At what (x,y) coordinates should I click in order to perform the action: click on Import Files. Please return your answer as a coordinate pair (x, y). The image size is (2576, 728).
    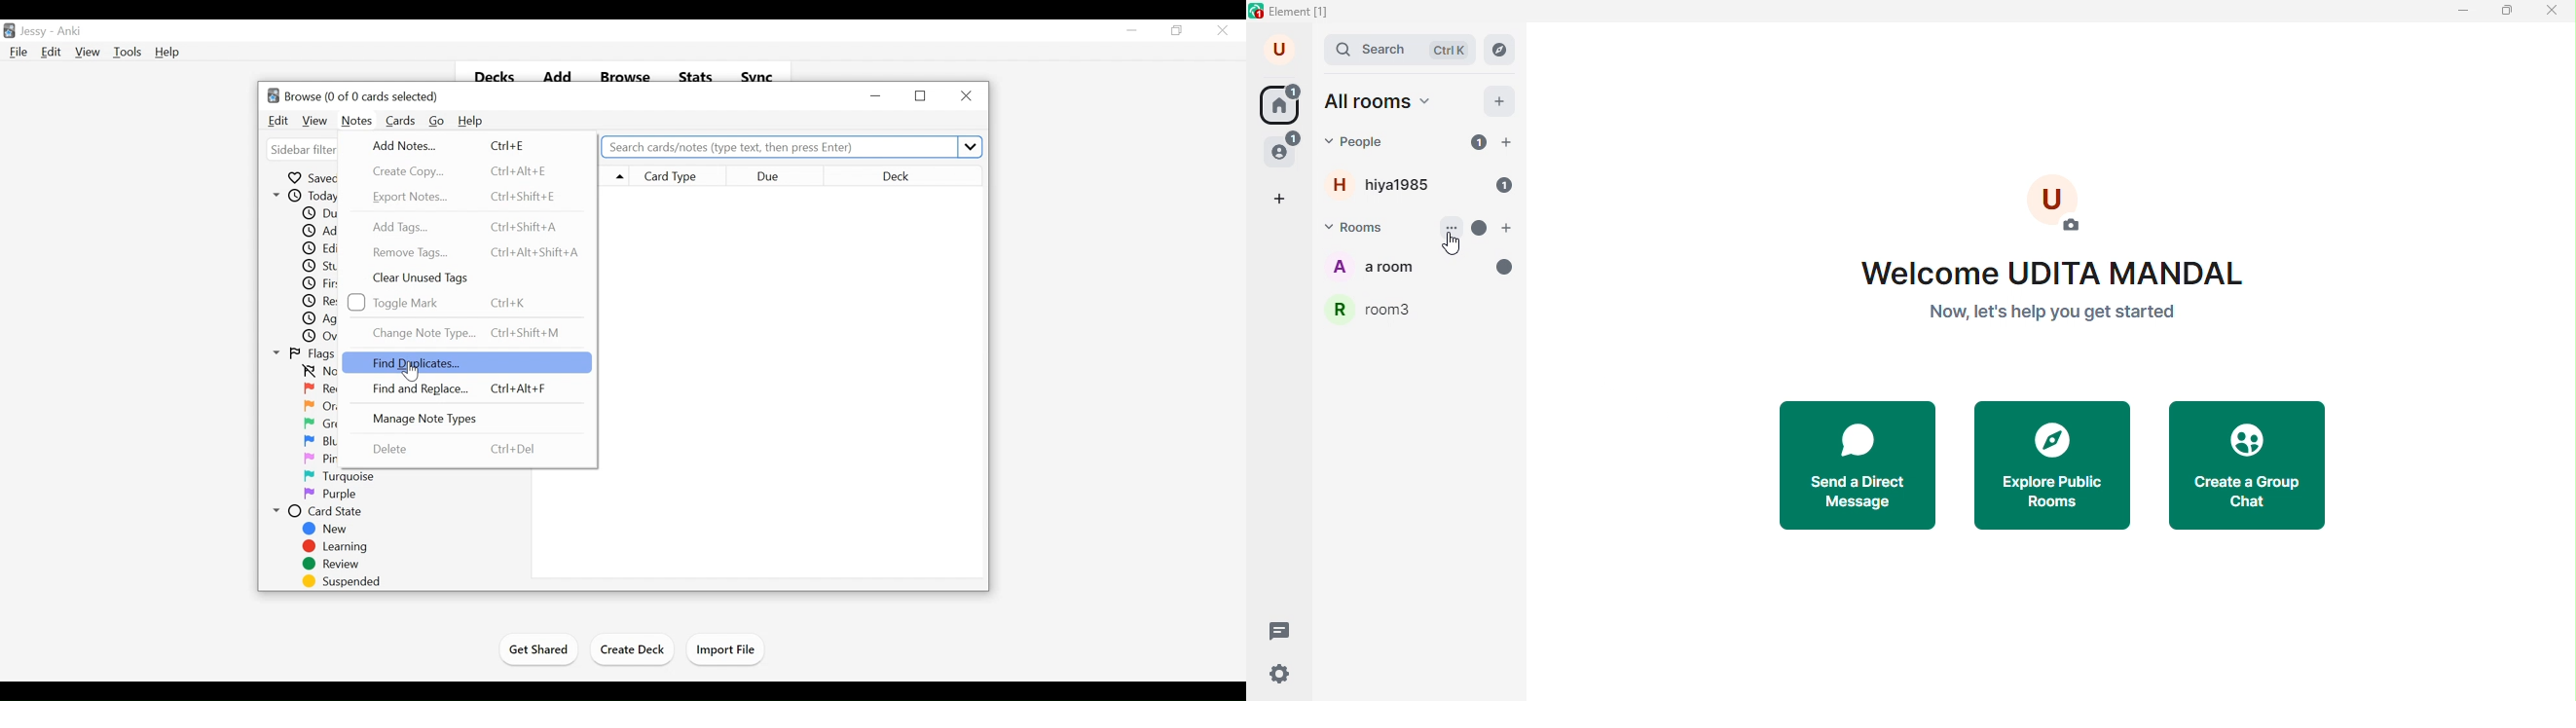
    Looking at the image, I should click on (725, 650).